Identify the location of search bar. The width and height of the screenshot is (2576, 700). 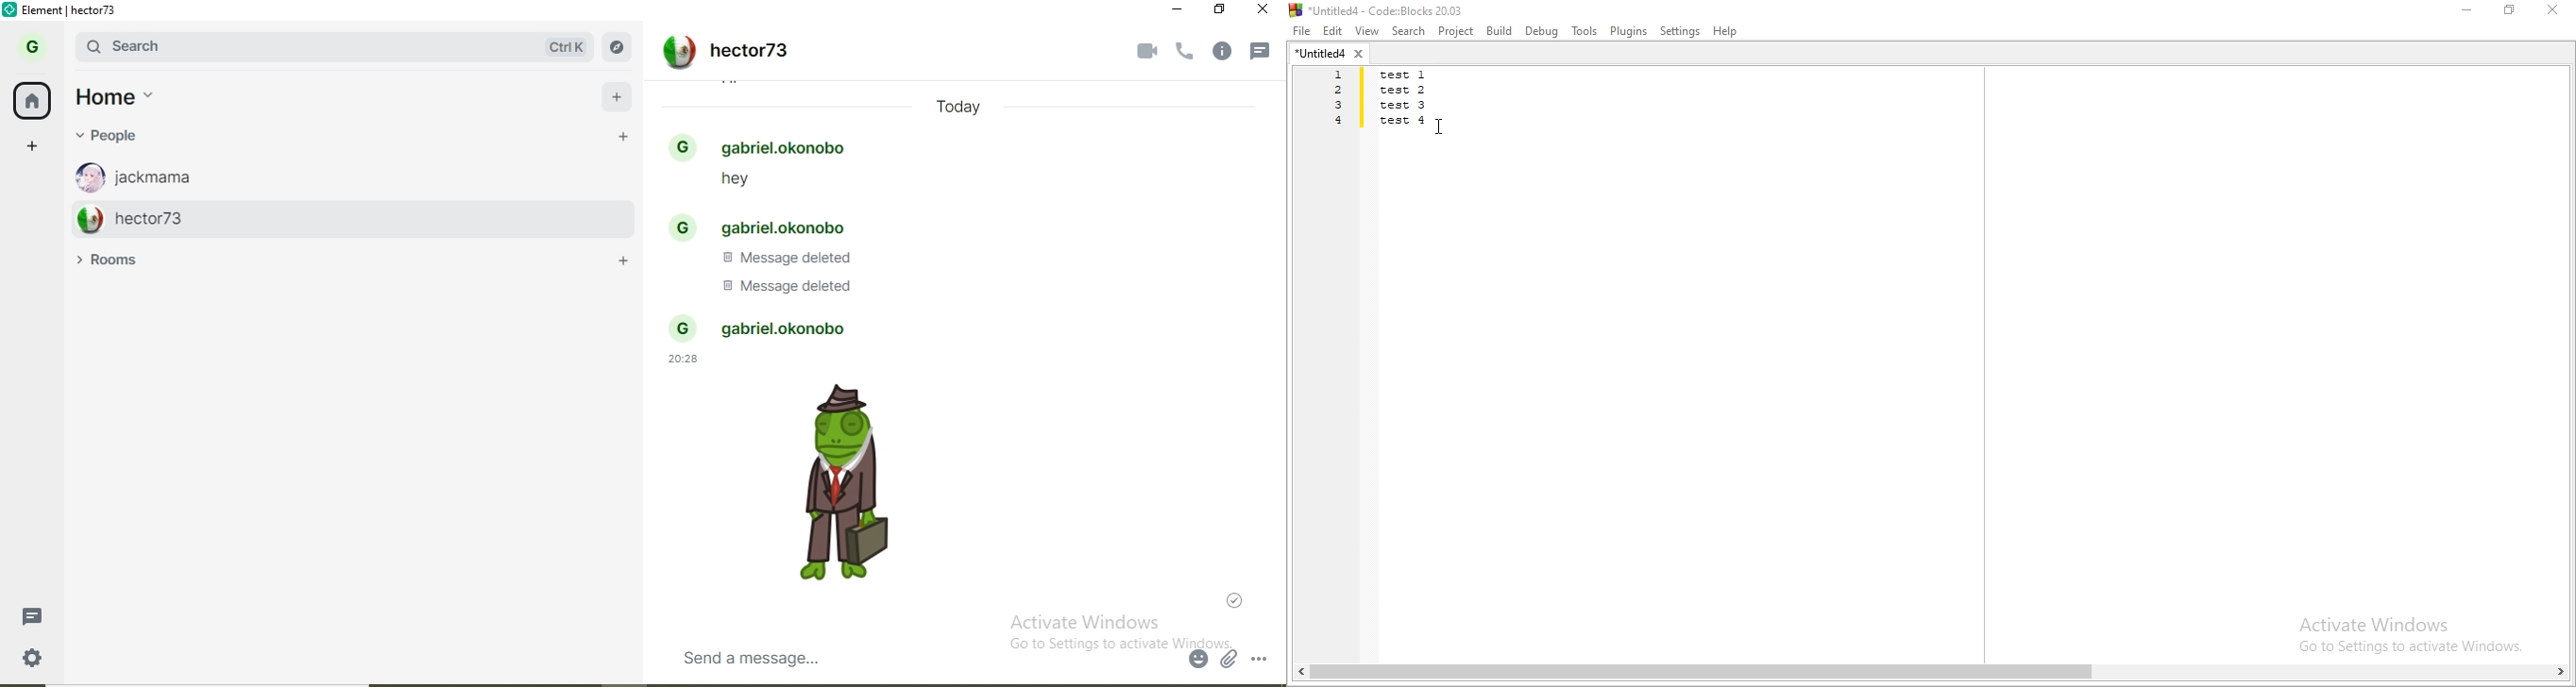
(289, 46).